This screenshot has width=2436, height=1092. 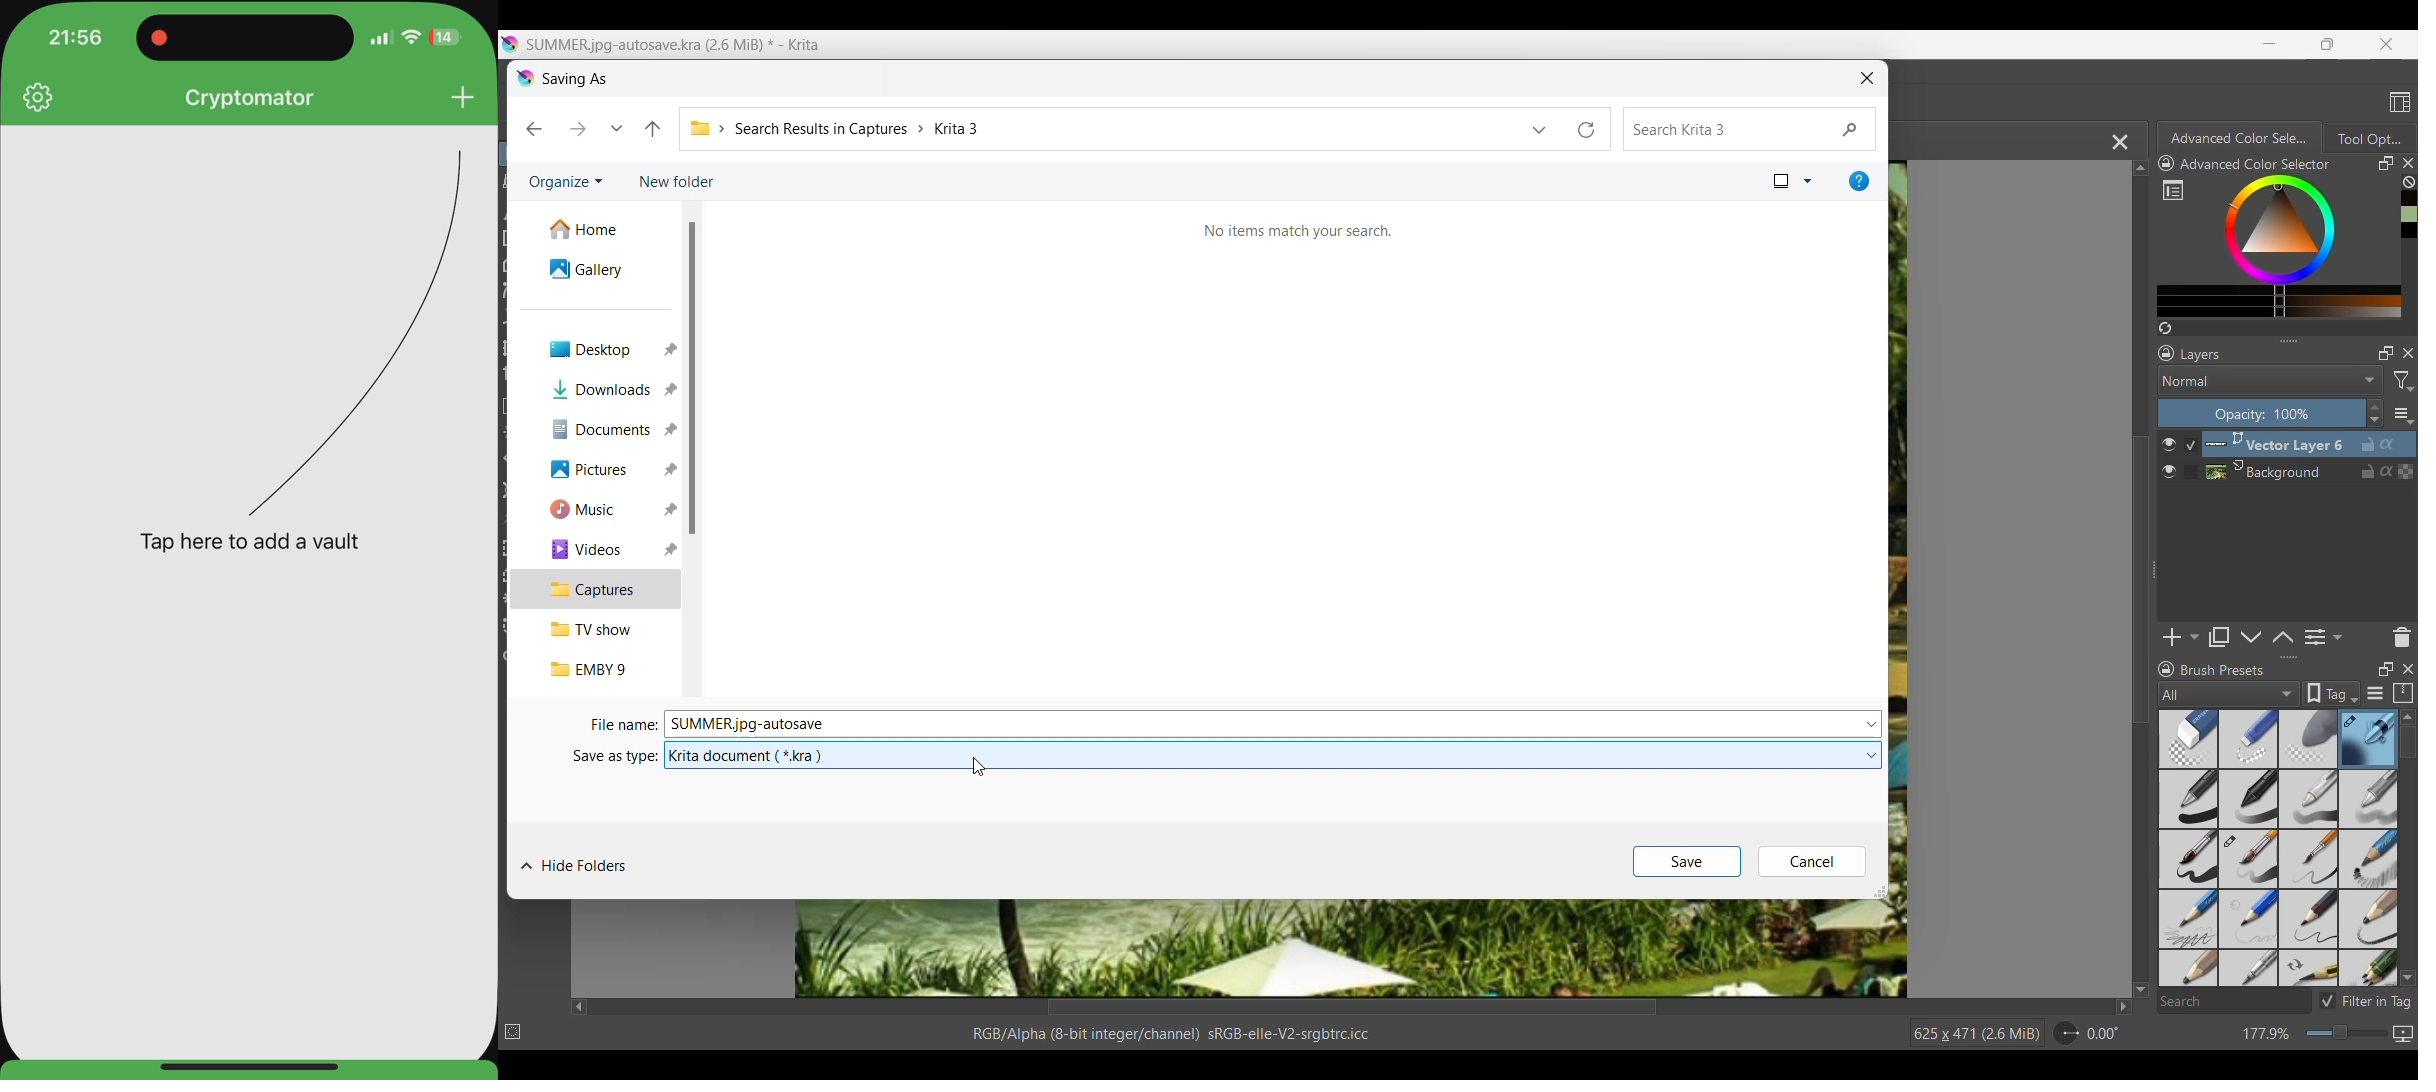 What do you see at coordinates (580, 1008) in the screenshot?
I see `Quick slide to left` at bounding box center [580, 1008].